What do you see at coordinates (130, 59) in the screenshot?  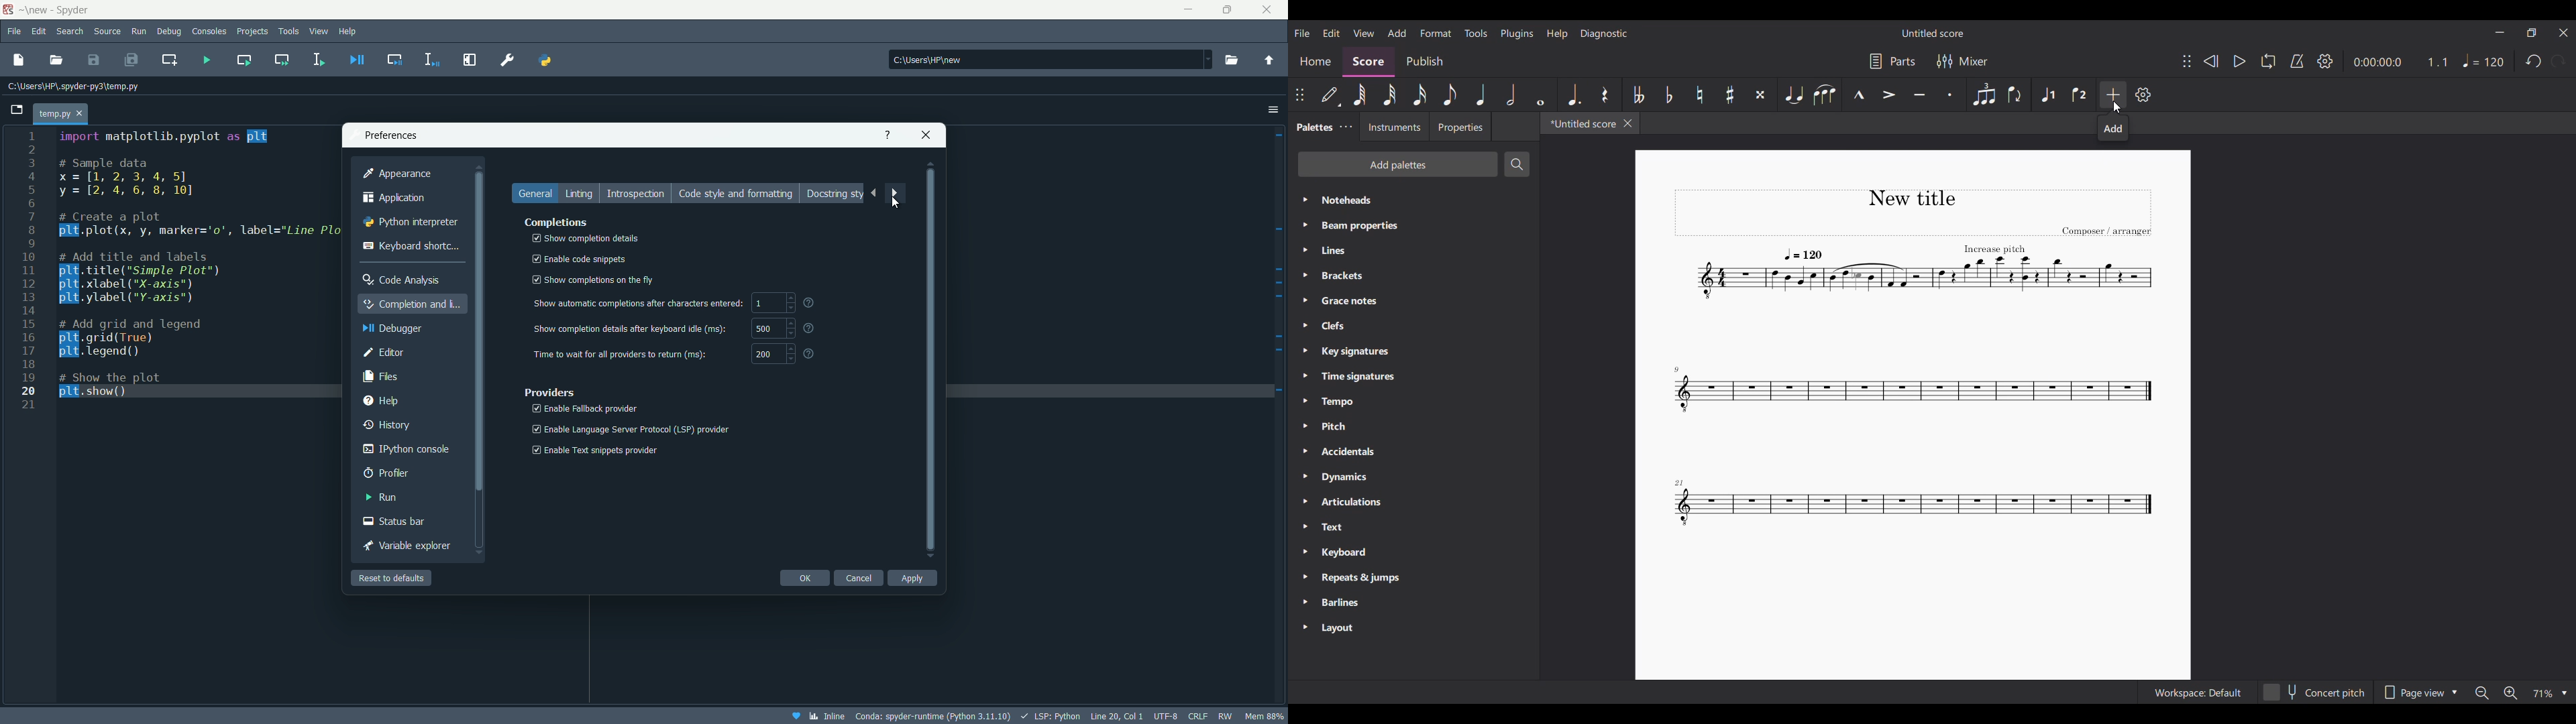 I see `save all files` at bounding box center [130, 59].